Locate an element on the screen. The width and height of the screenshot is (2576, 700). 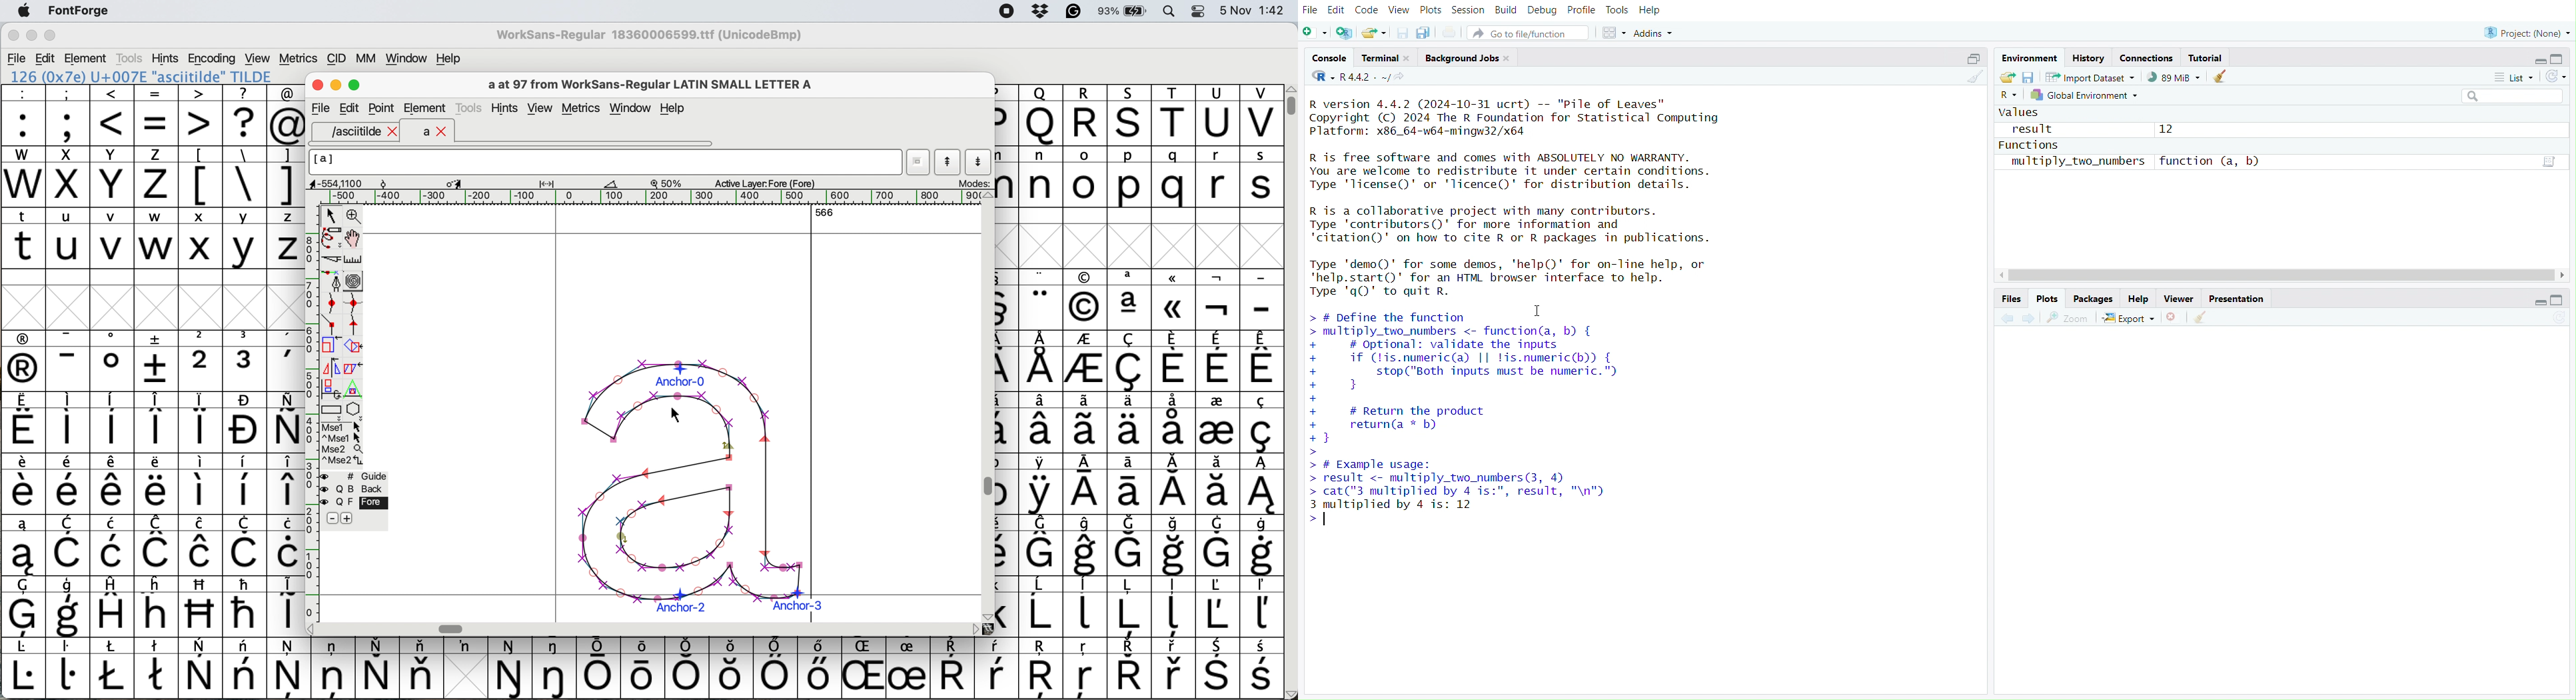
; is located at coordinates (68, 114).